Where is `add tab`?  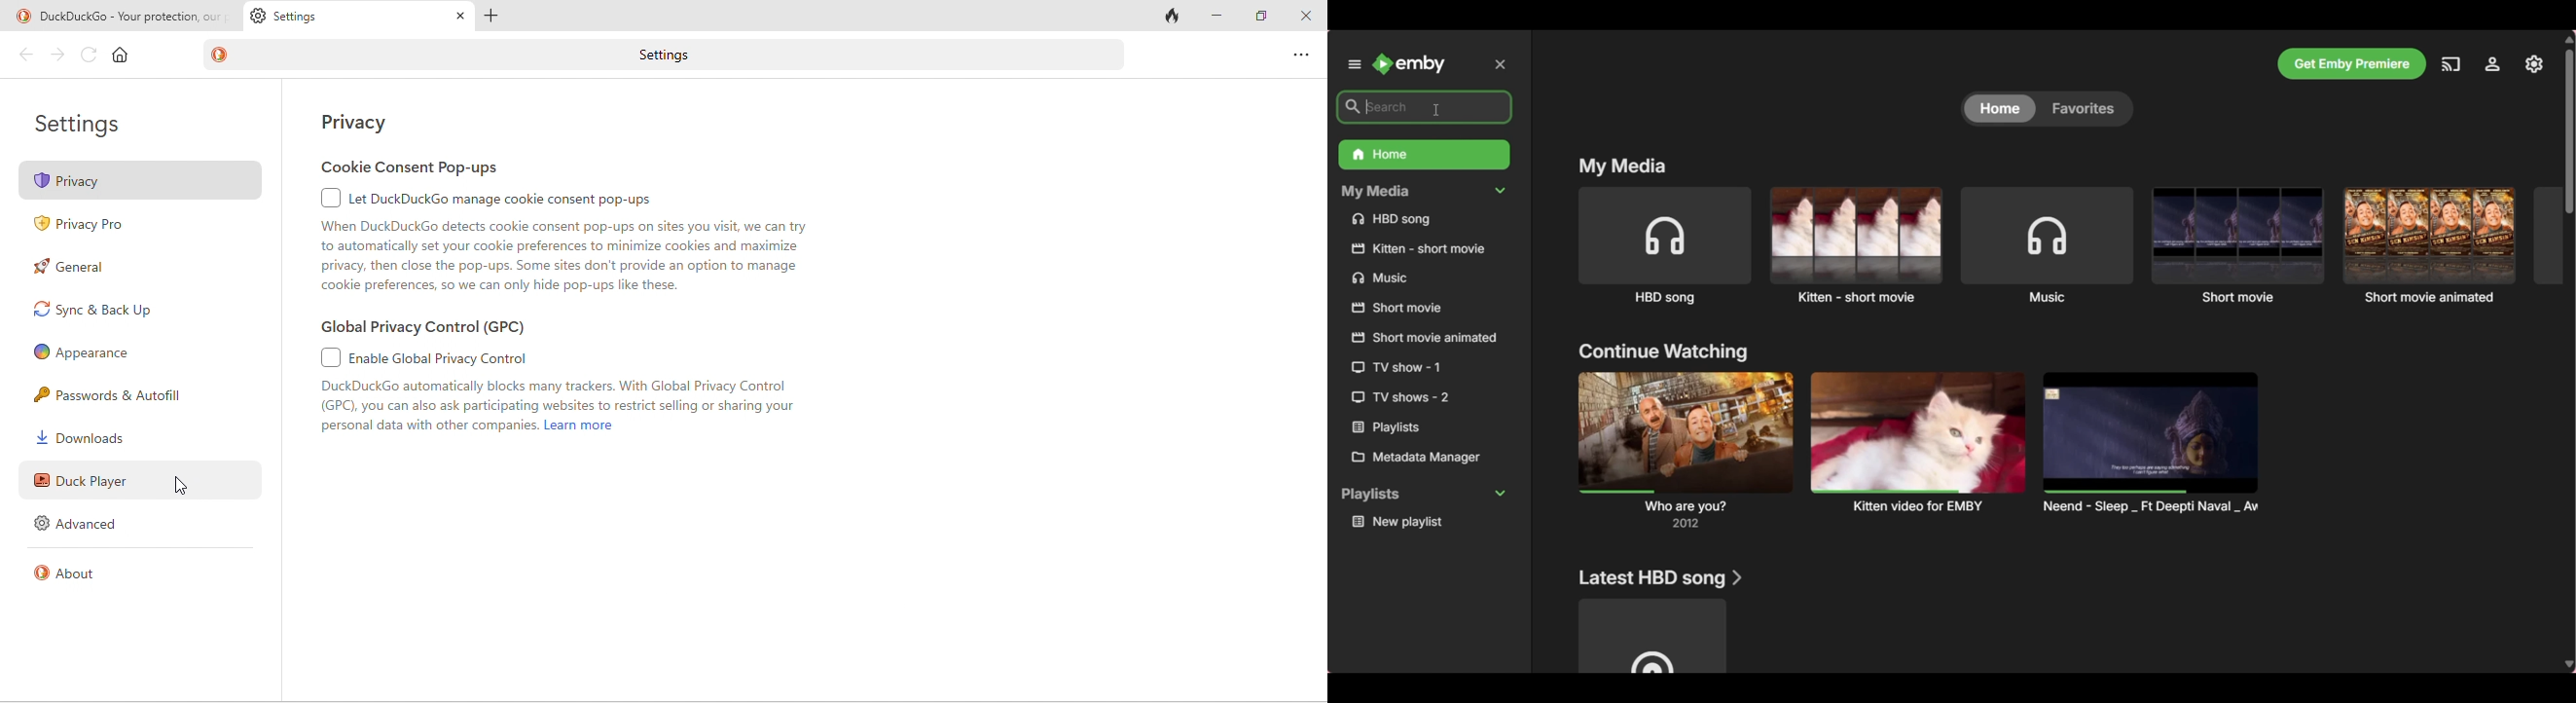
add tab is located at coordinates (497, 15).